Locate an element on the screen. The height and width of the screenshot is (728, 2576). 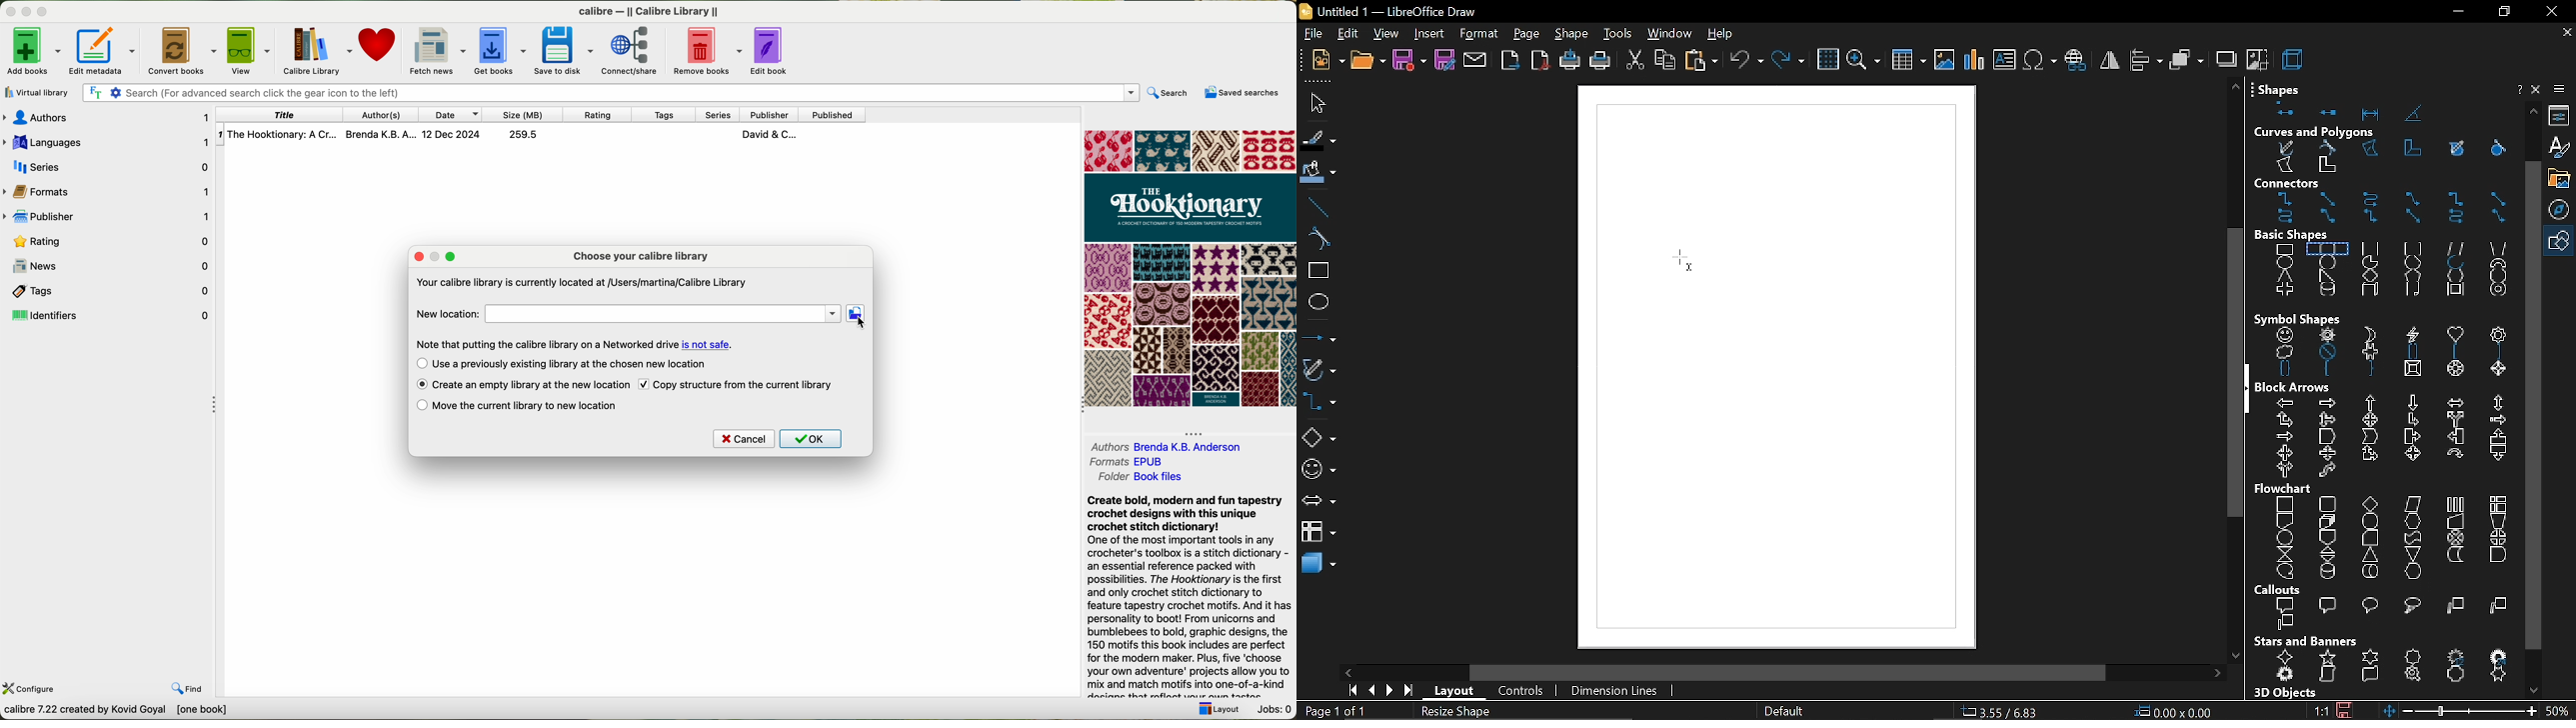
Note that putting the calibre library on a Networked drive is not safe. is located at coordinates (574, 343).